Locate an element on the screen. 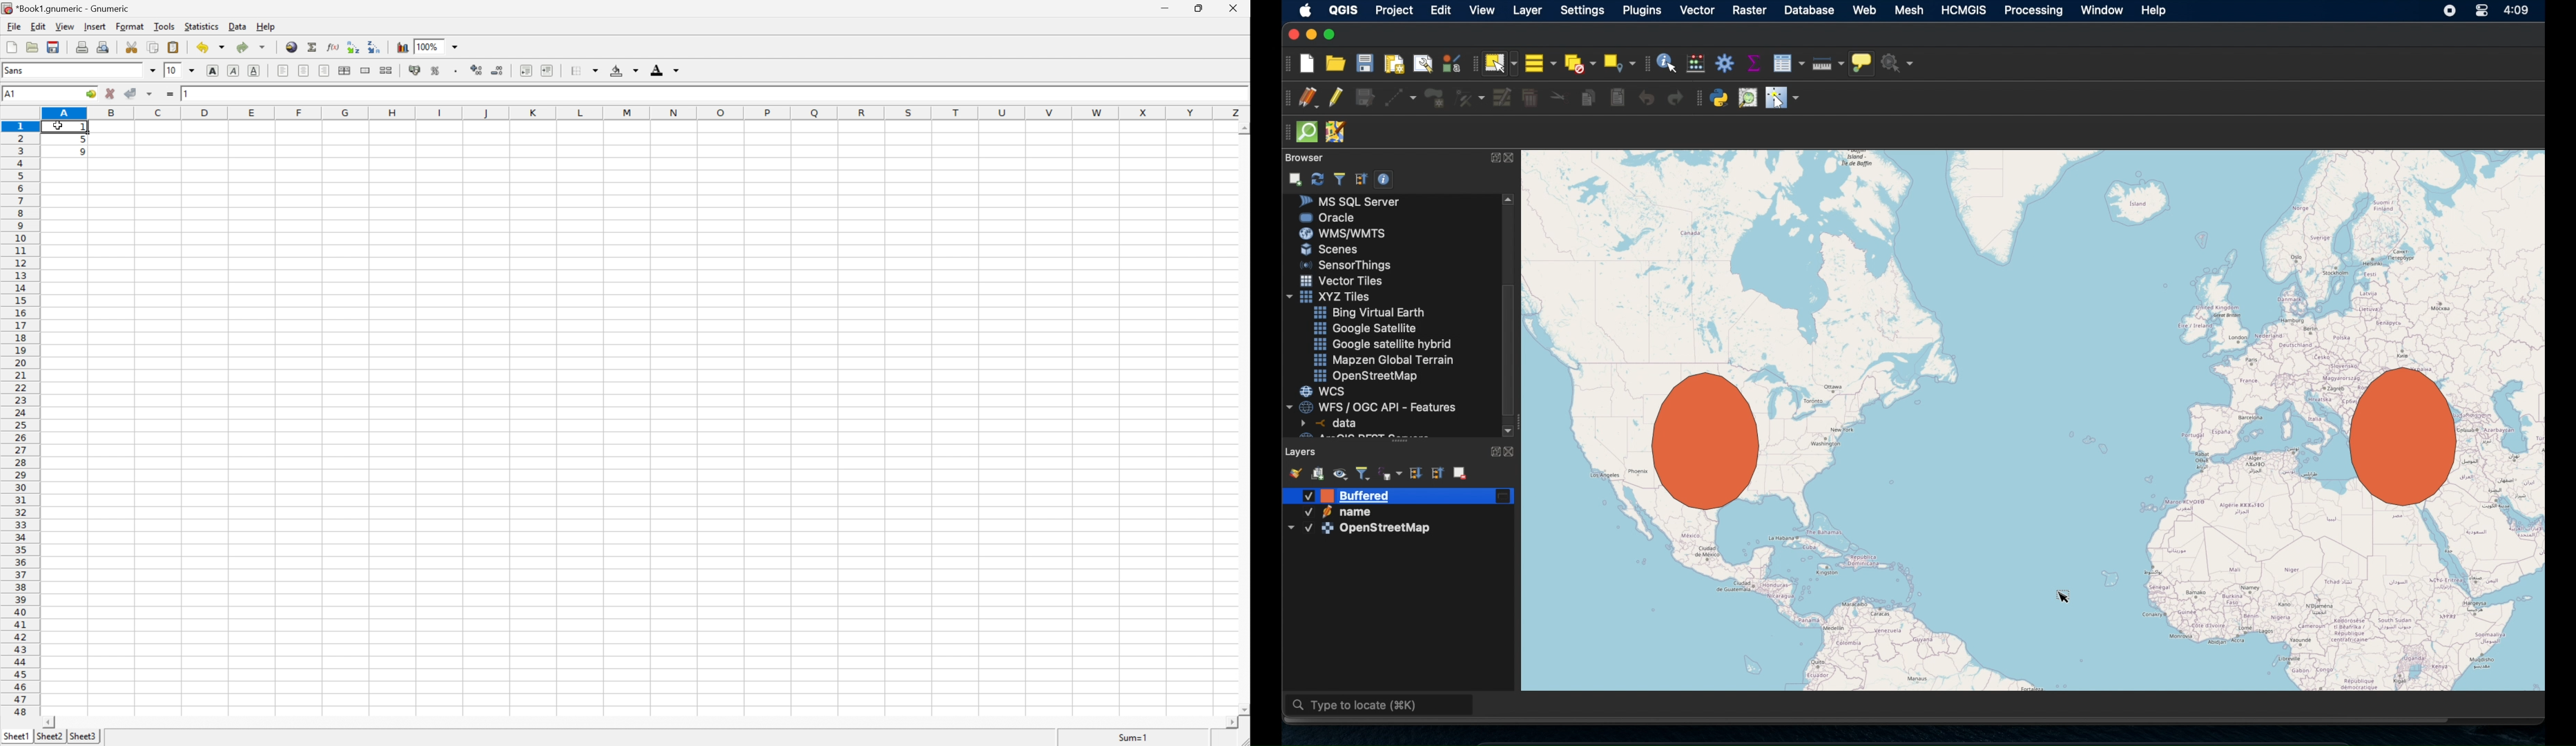 This screenshot has width=2576, height=756. tools is located at coordinates (165, 25).